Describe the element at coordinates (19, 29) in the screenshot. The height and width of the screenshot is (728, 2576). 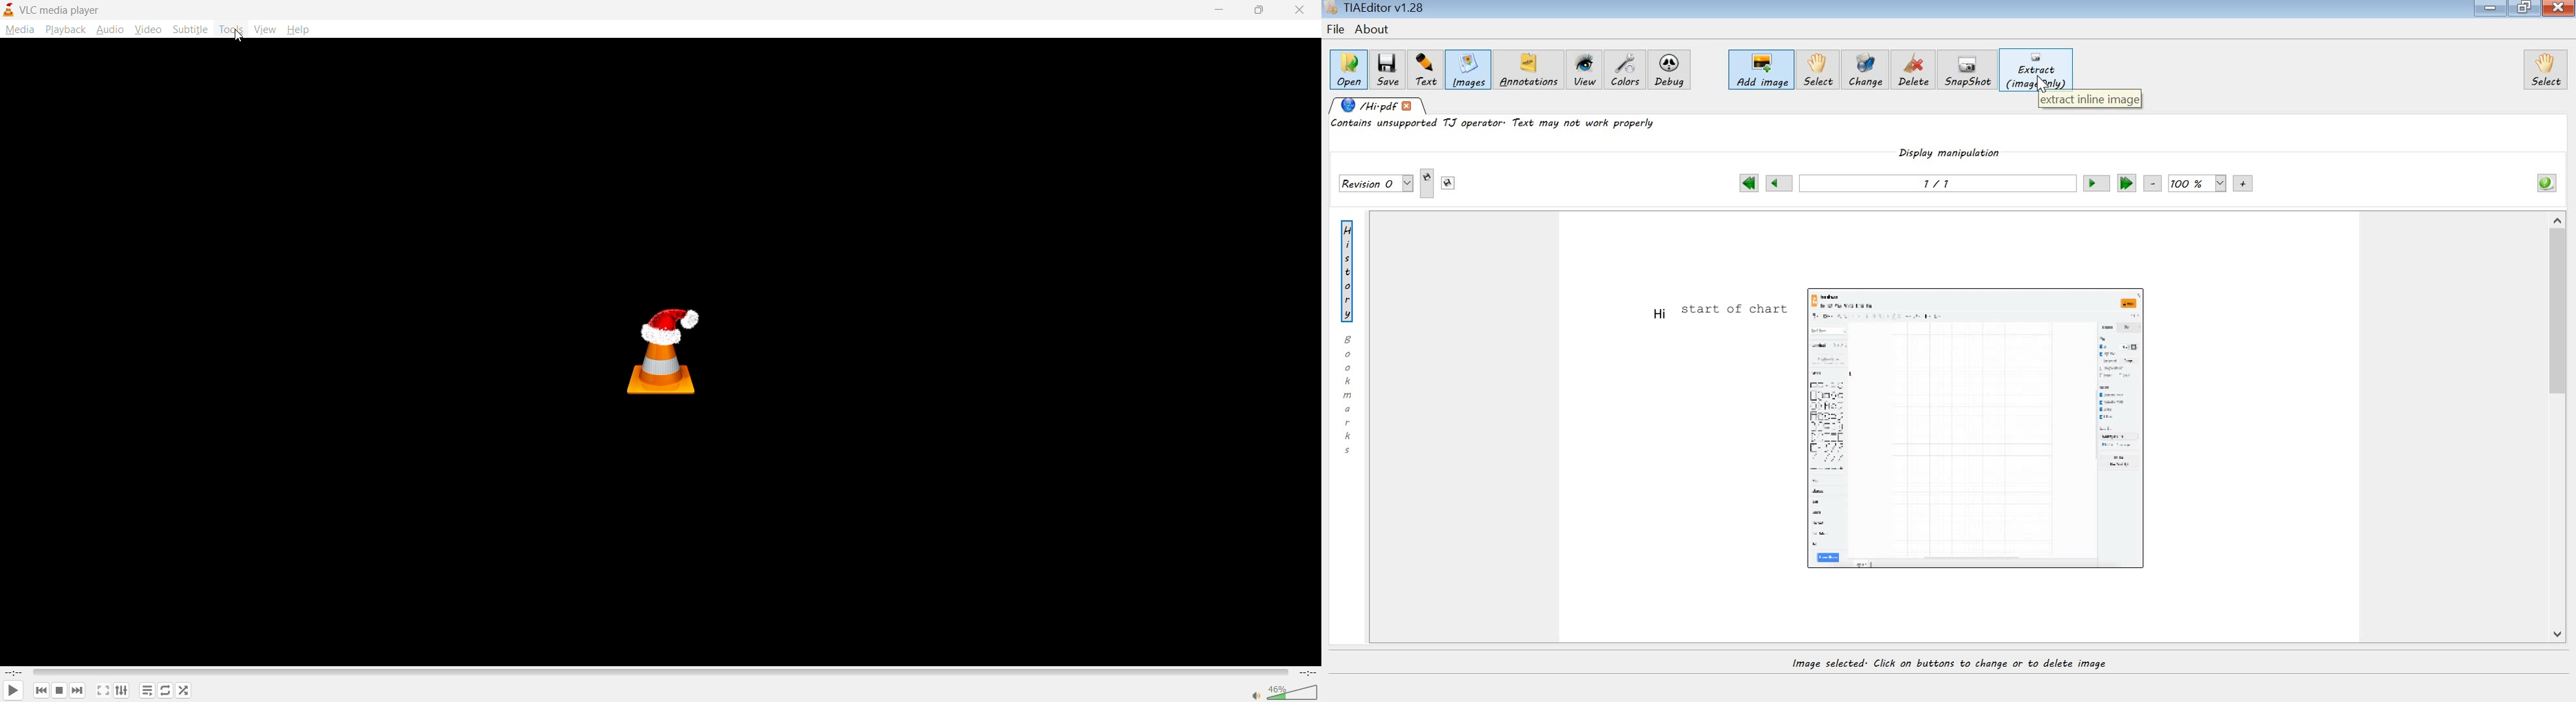
I see `media` at that location.